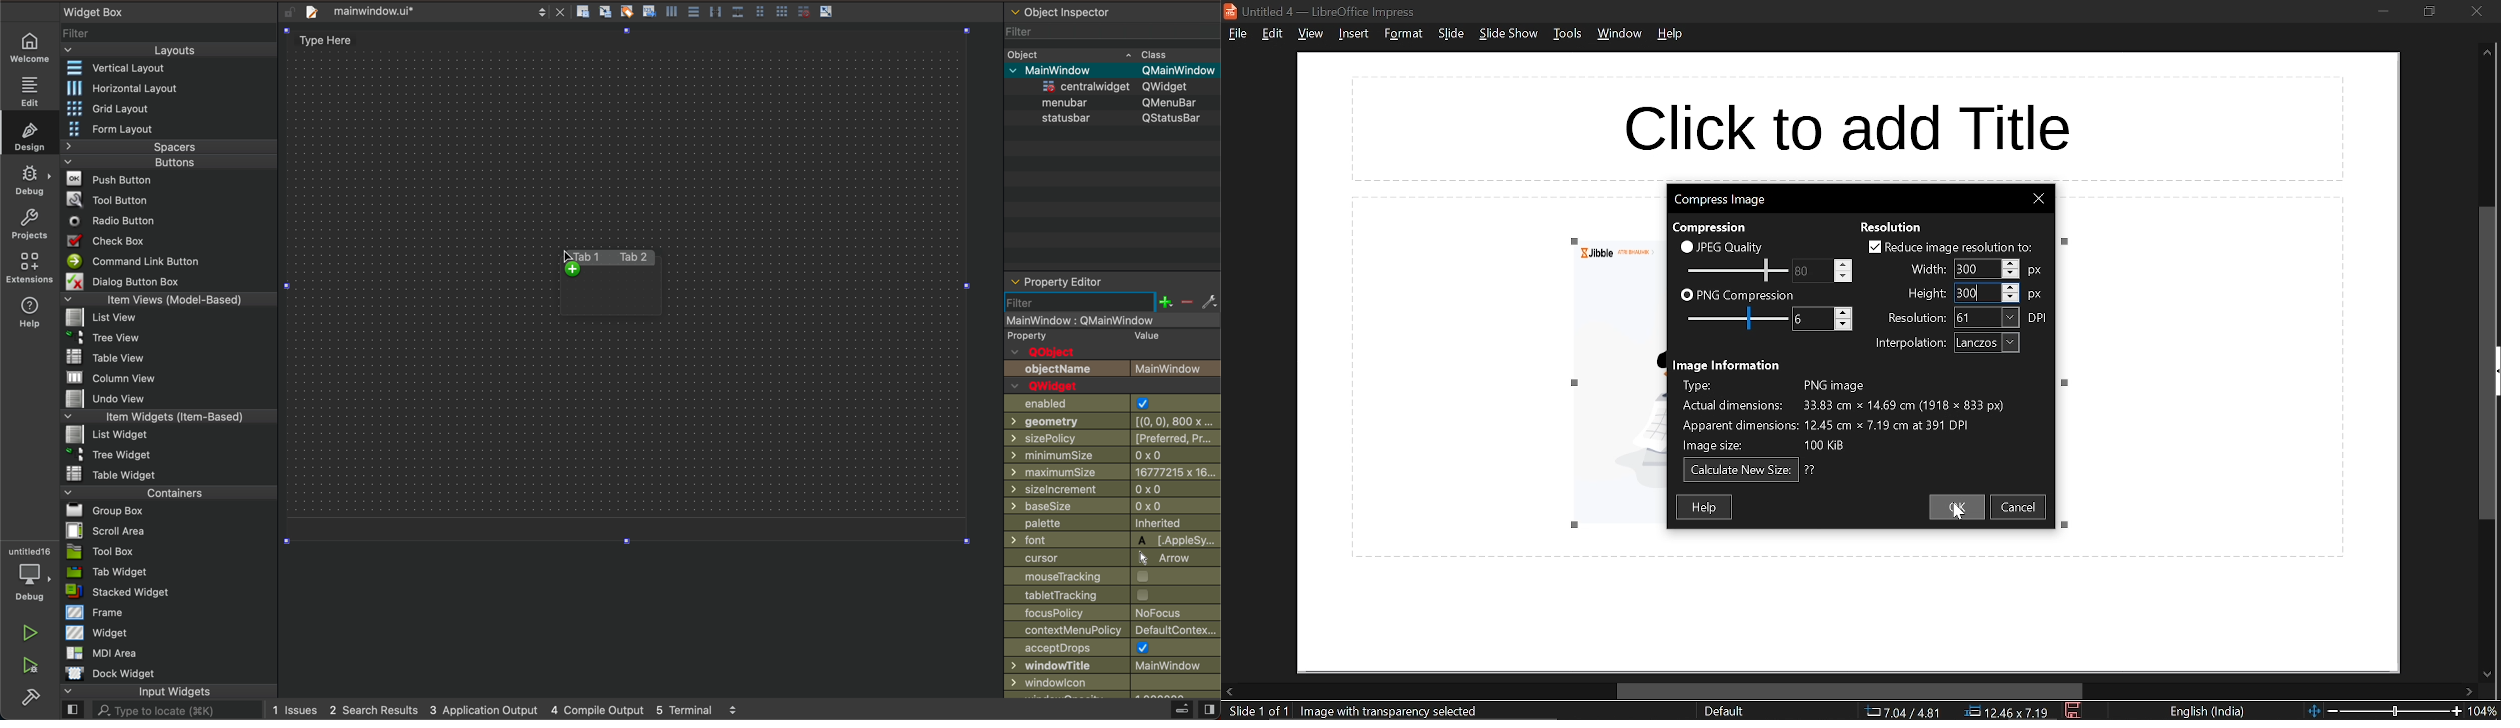 This screenshot has height=728, width=2520. What do you see at coordinates (2073, 711) in the screenshot?
I see `save` at bounding box center [2073, 711].